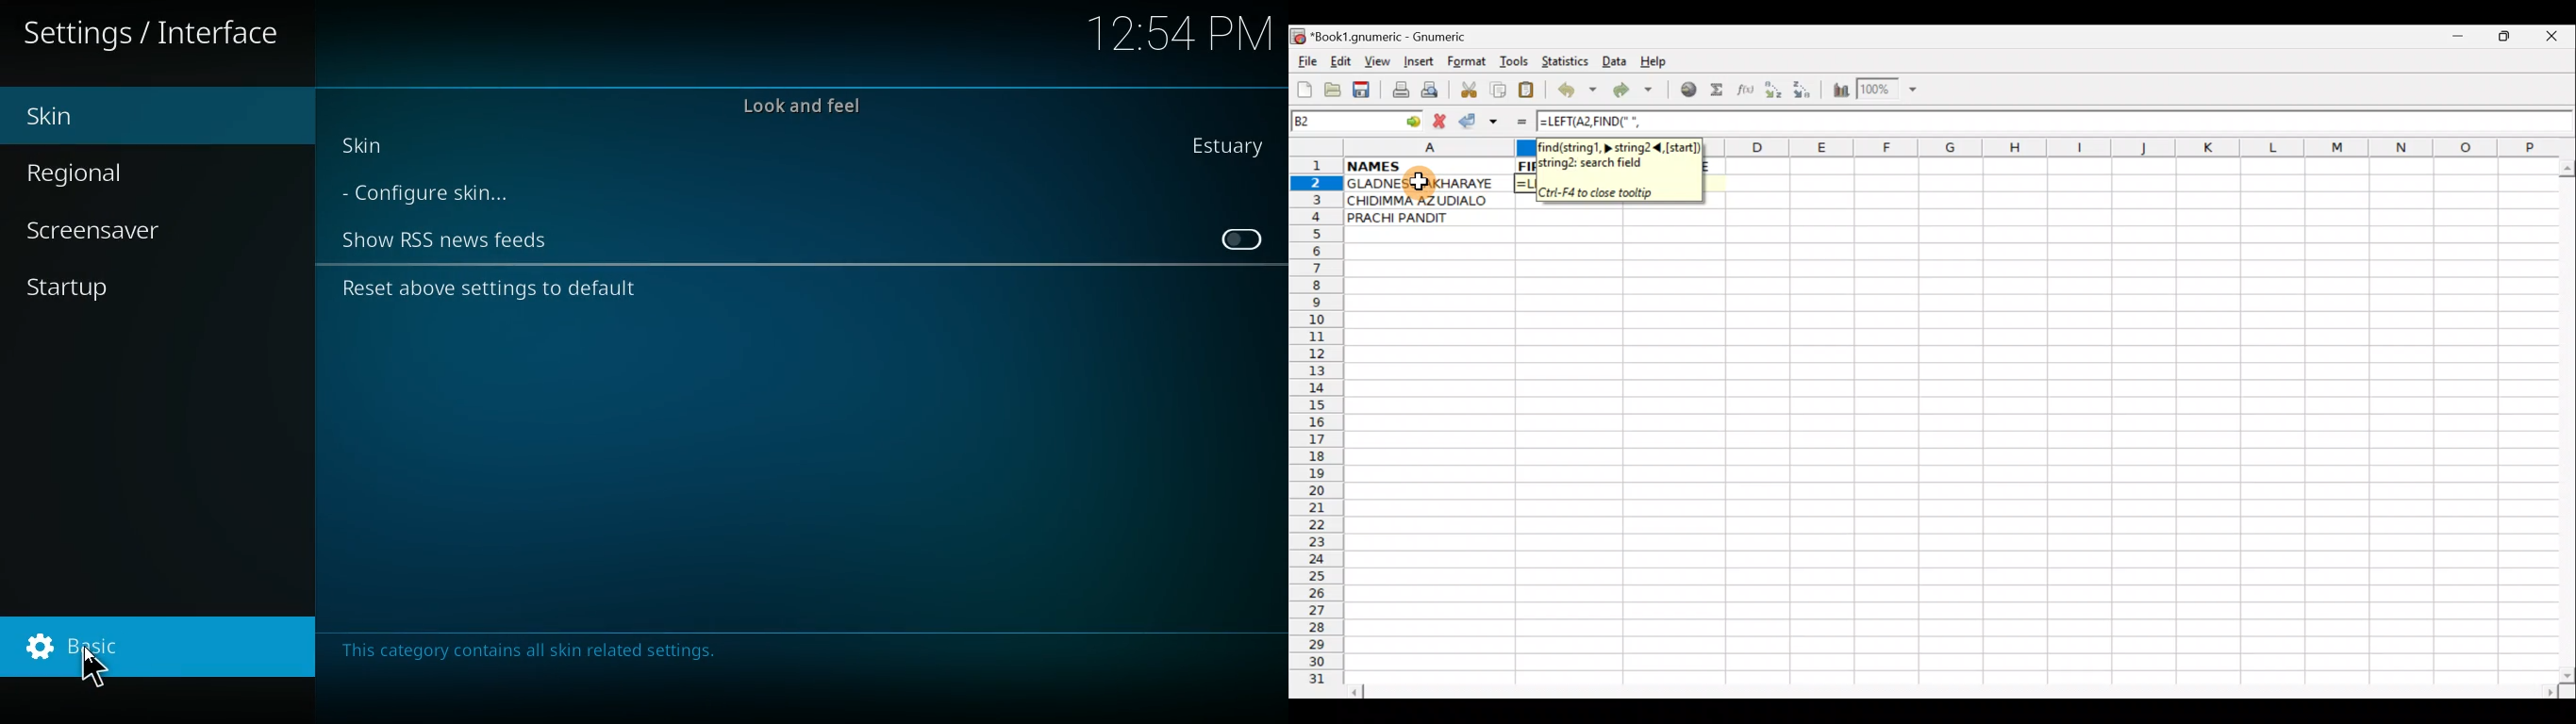 This screenshot has height=728, width=2576. I want to click on settings, so click(157, 35).